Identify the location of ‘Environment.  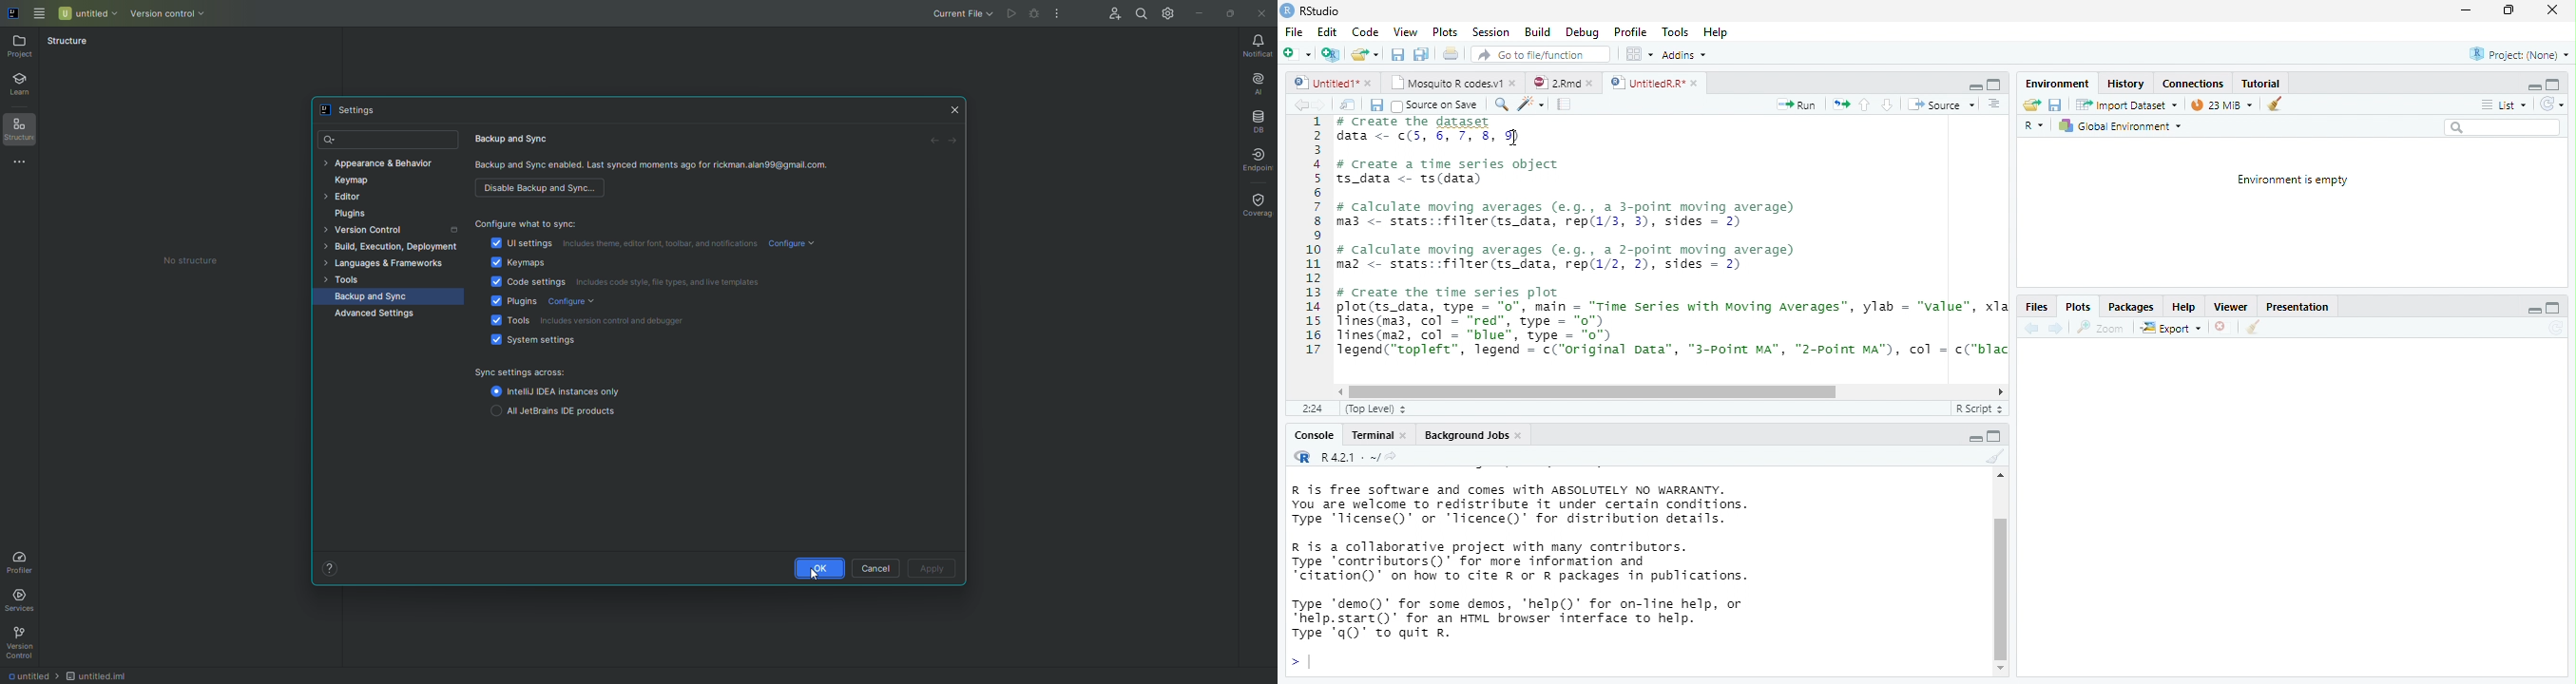
(2056, 84).